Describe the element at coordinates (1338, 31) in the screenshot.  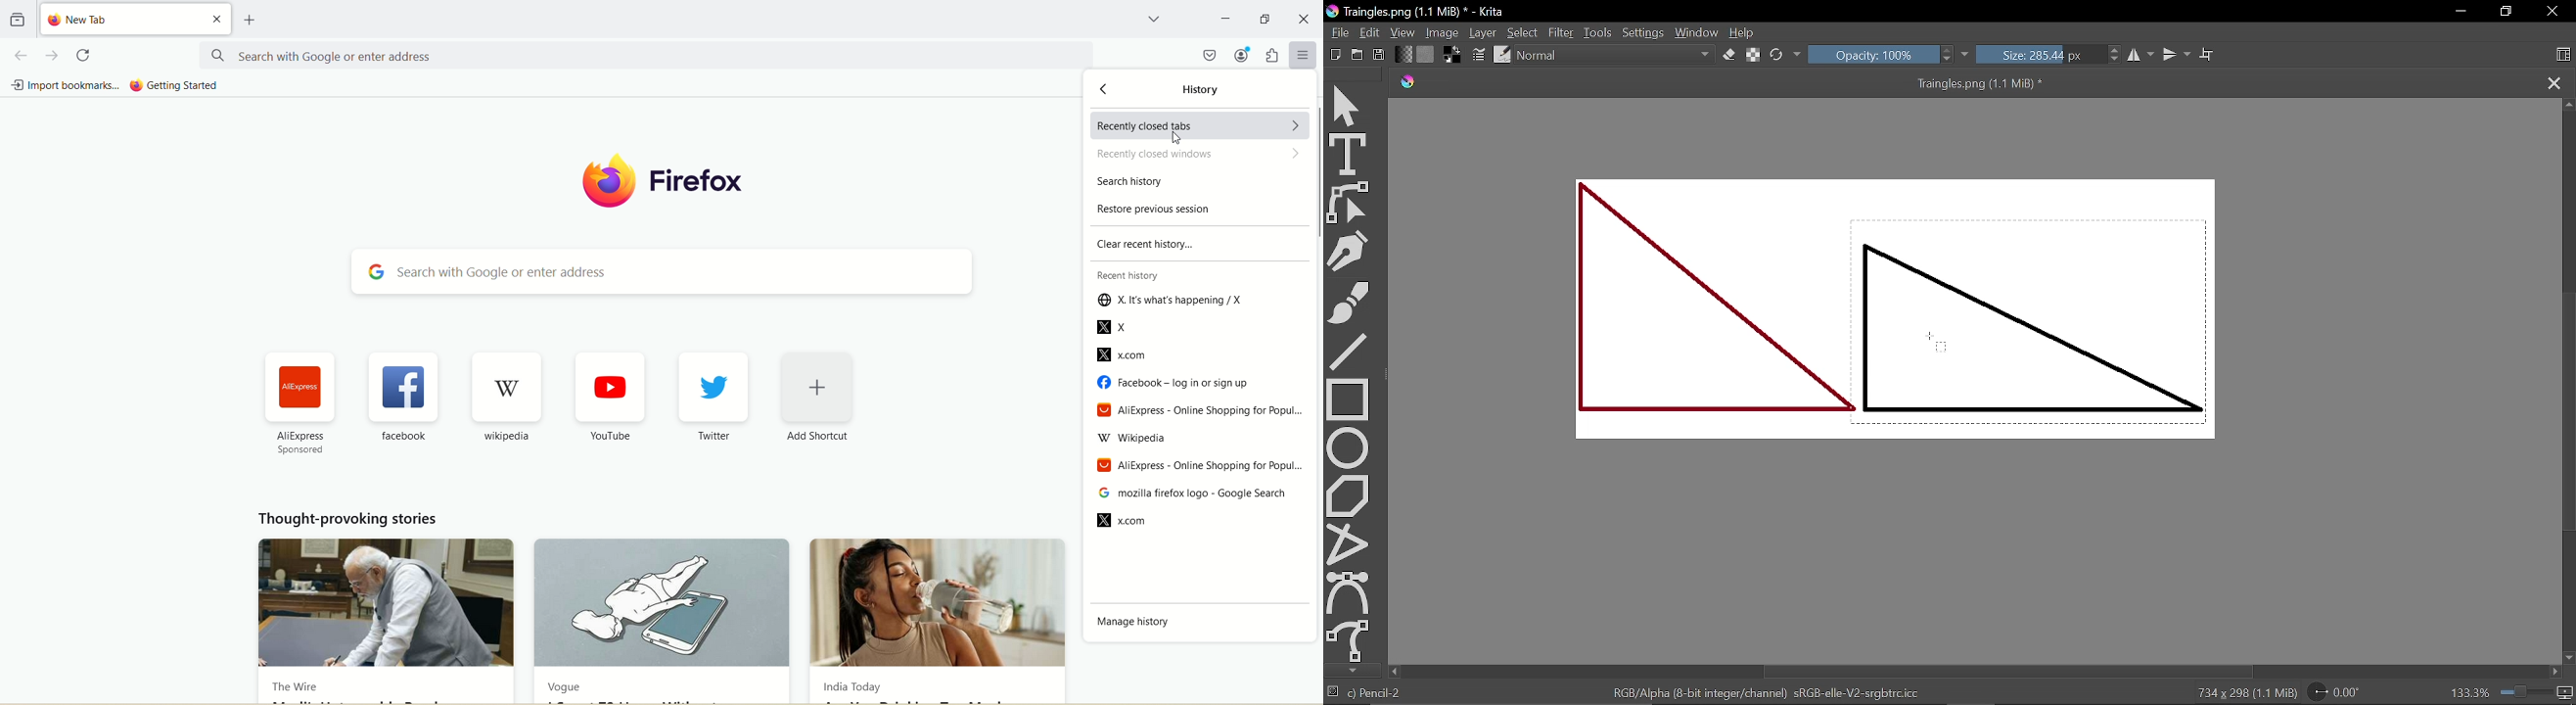
I see `File` at that location.